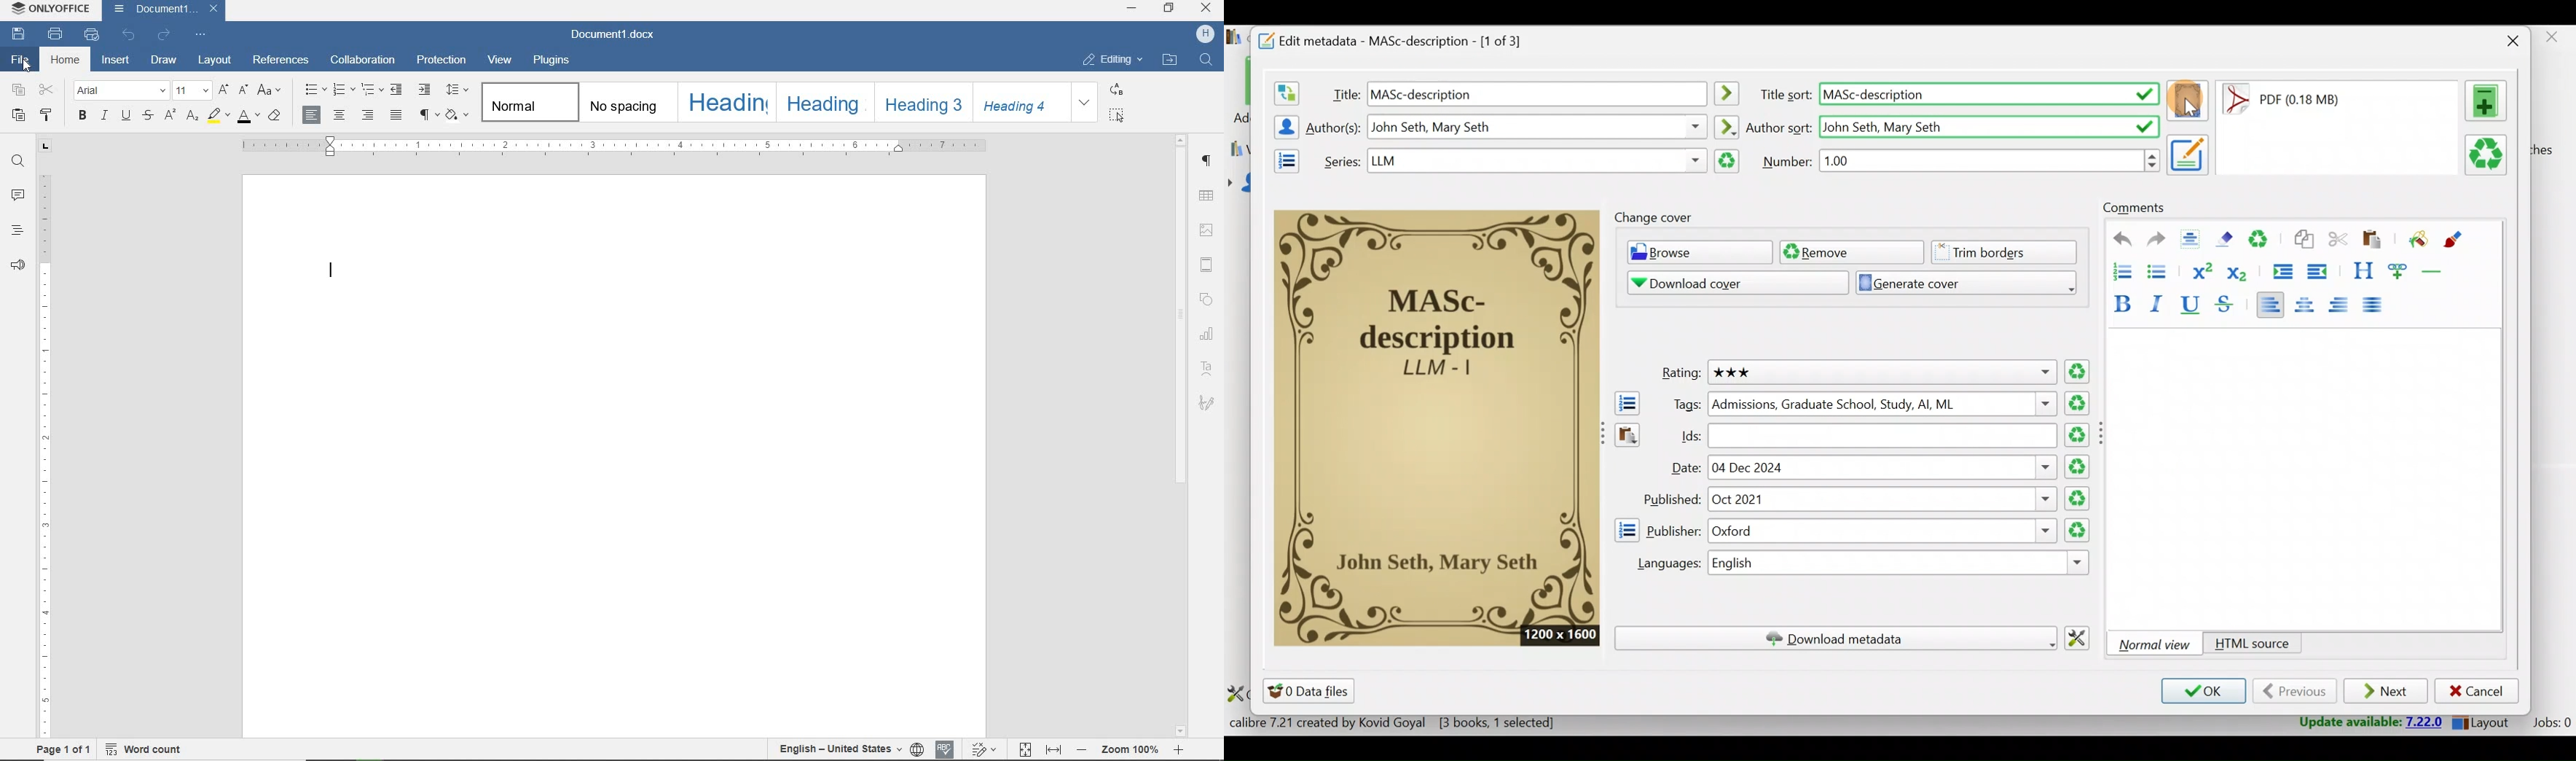 The image size is (2576, 784). I want to click on underline, so click(127, 116).